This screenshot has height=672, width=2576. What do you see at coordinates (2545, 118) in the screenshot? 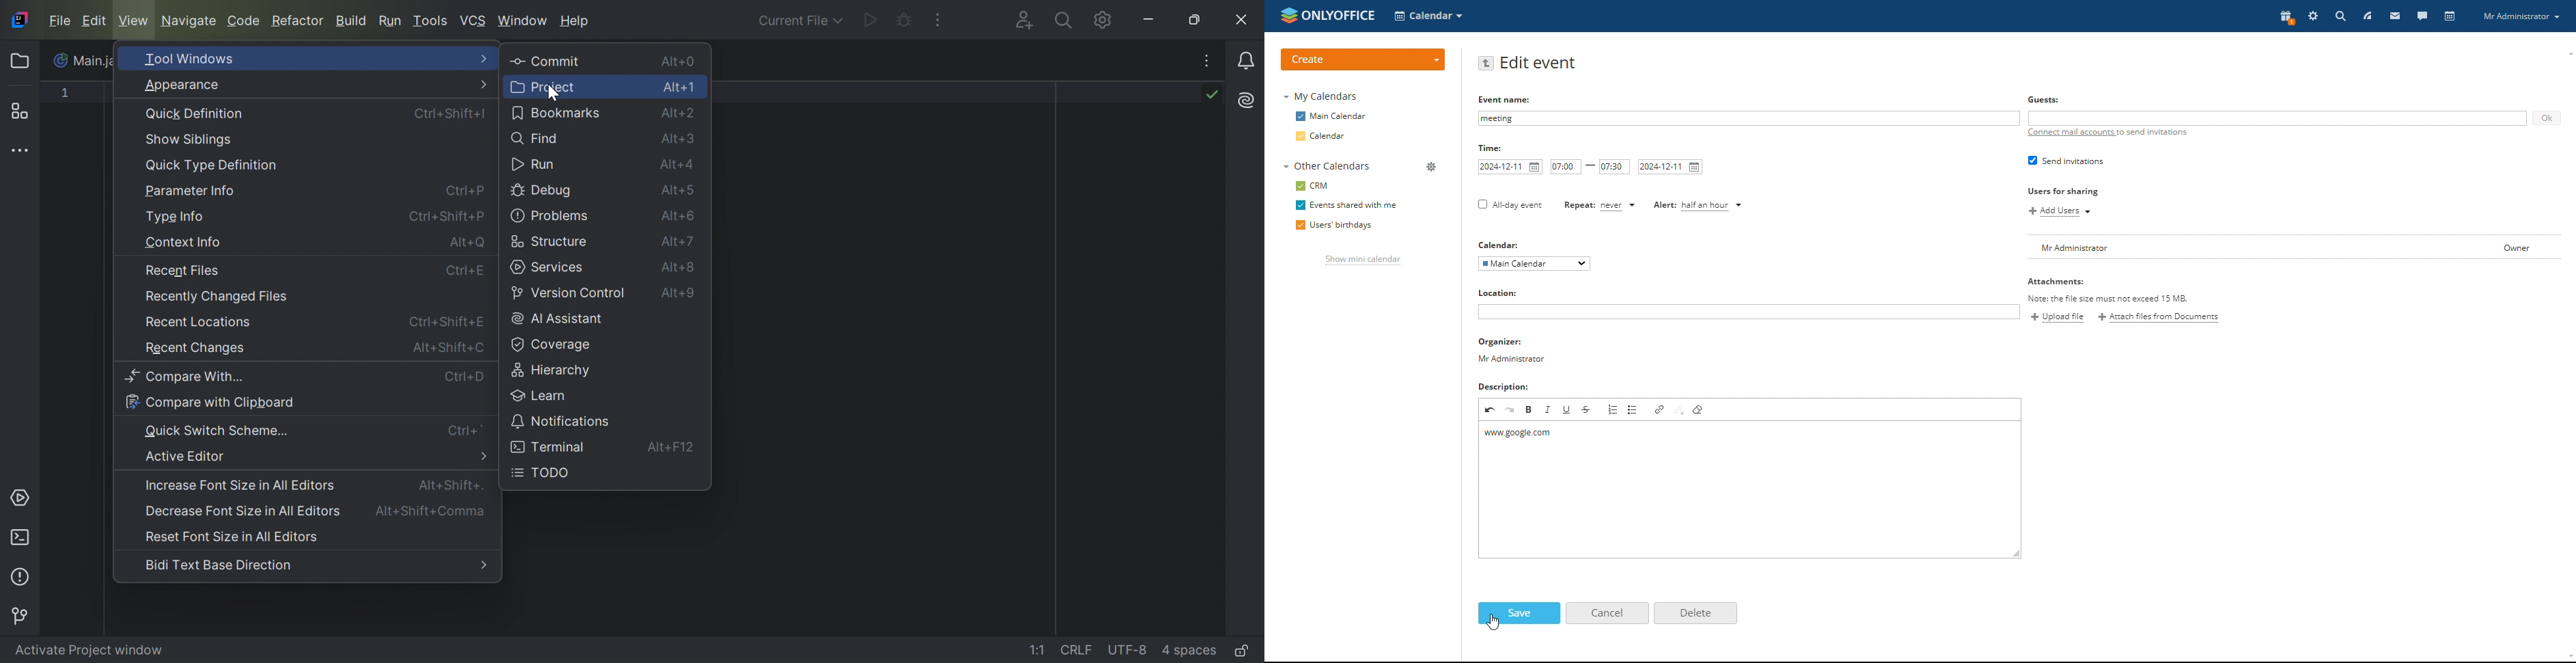
I see `ok` at bounding box center [2545, 118].